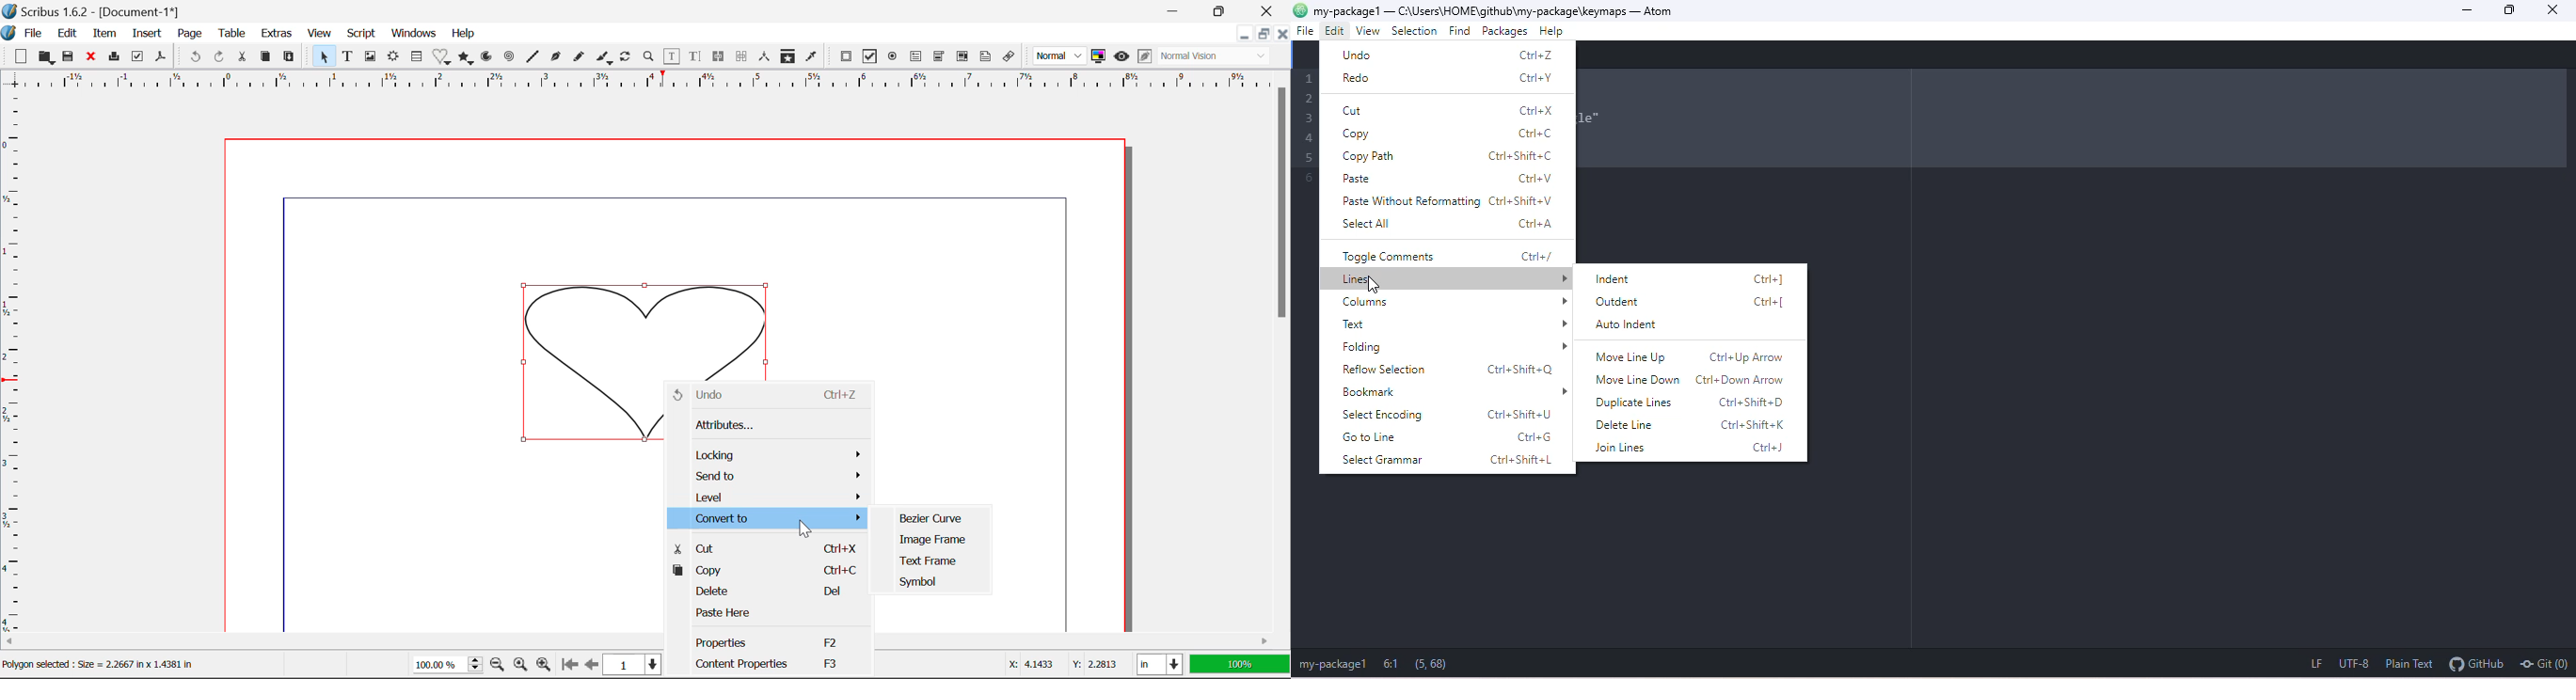  What do you see at coordinates (72, 58) in the screenshot?
I see `Save` at bounding box center [72, 58].